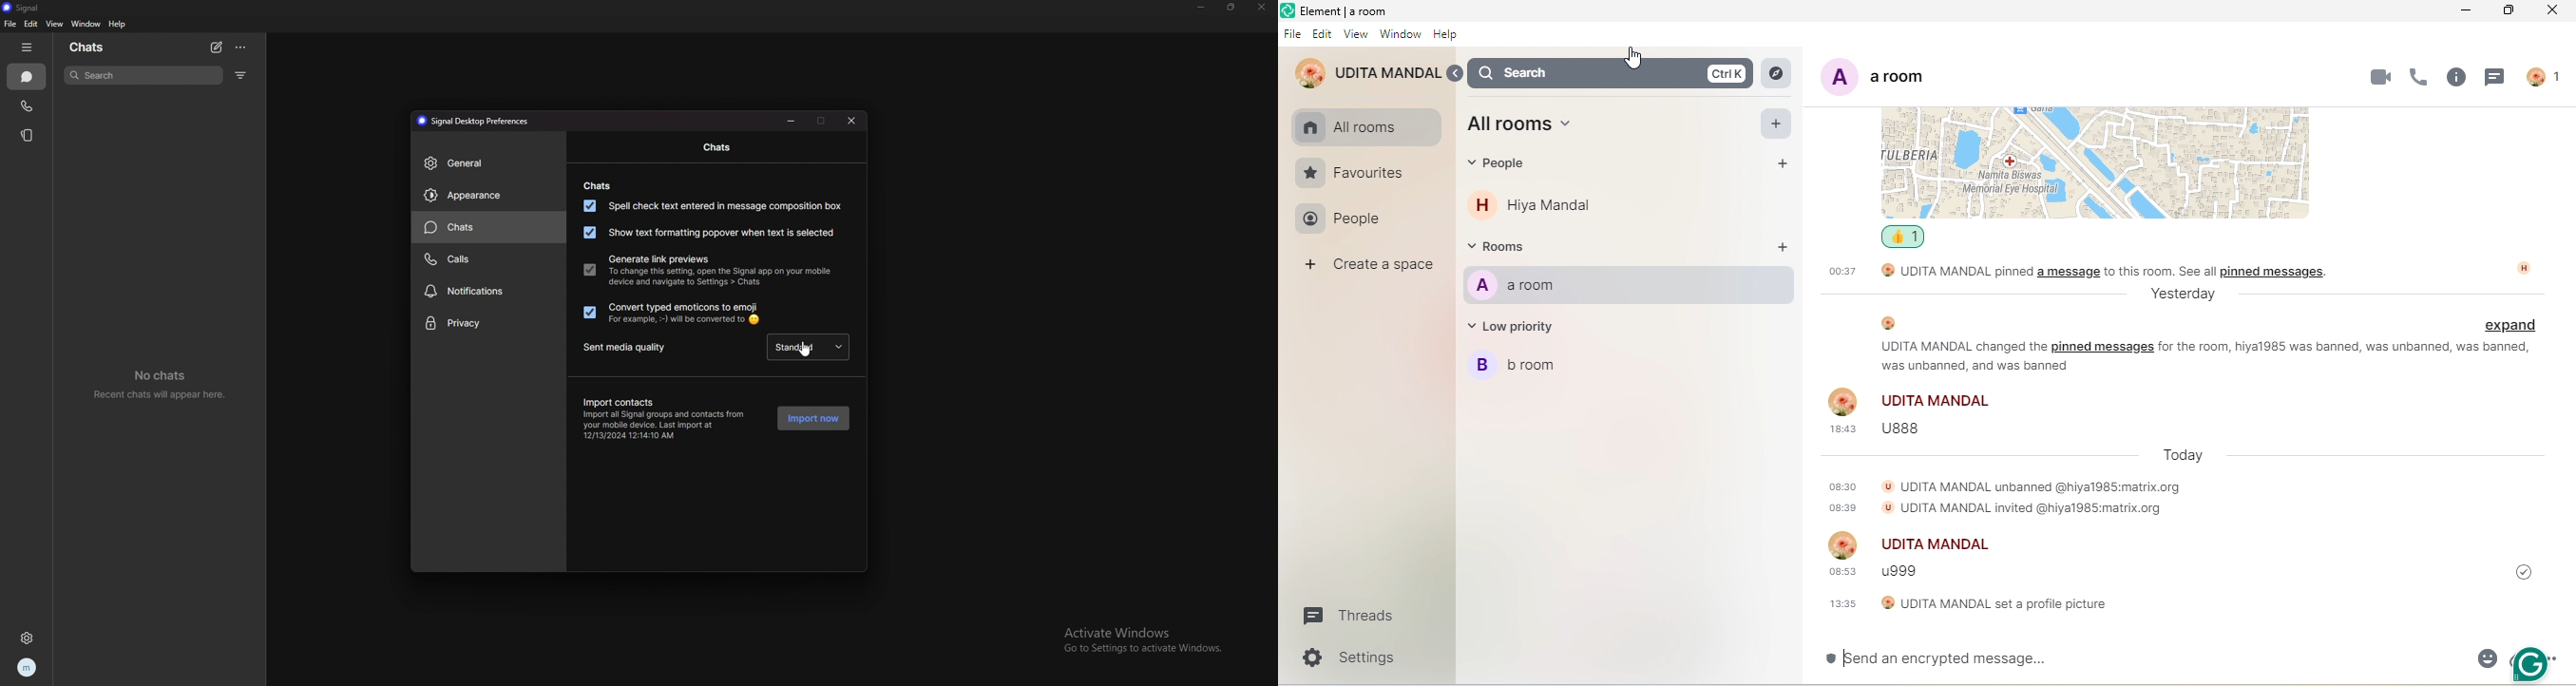  I want to click on Udita Mandal18:43 UBBS, so click(1911, 414).